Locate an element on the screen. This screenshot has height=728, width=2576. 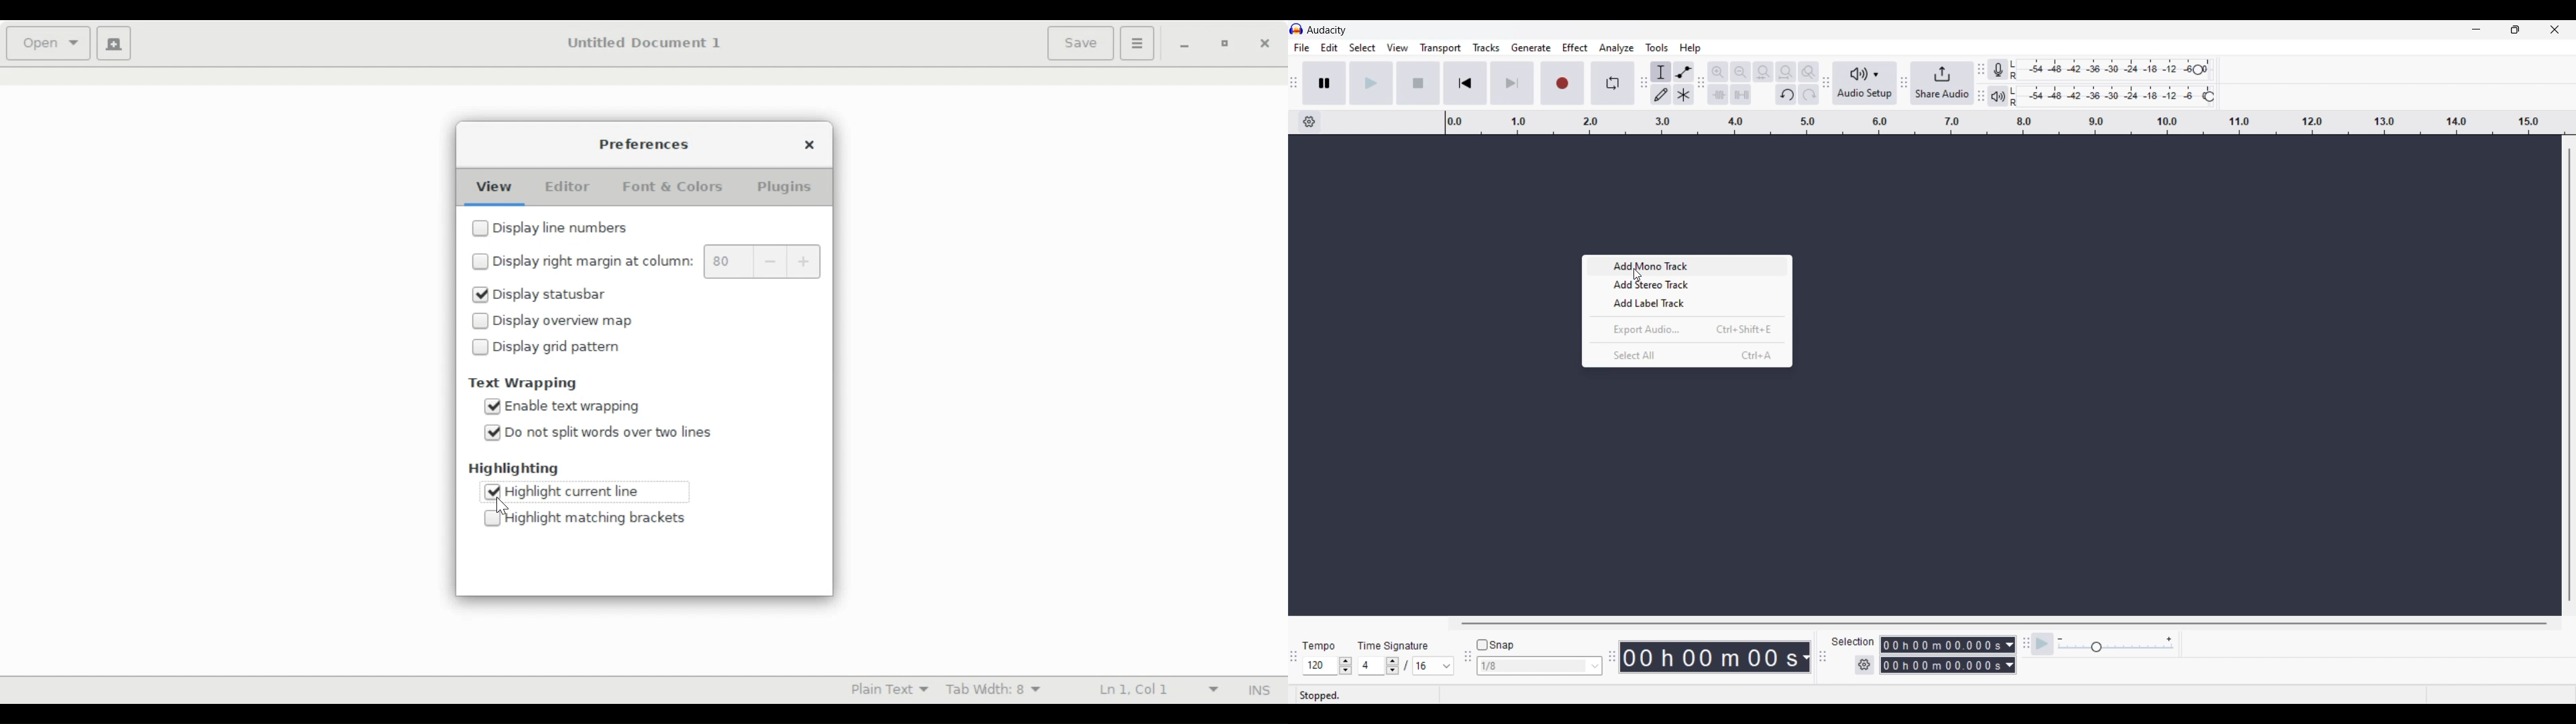
Decrease playback speed to minimum is located at coordinates (2060, 640).